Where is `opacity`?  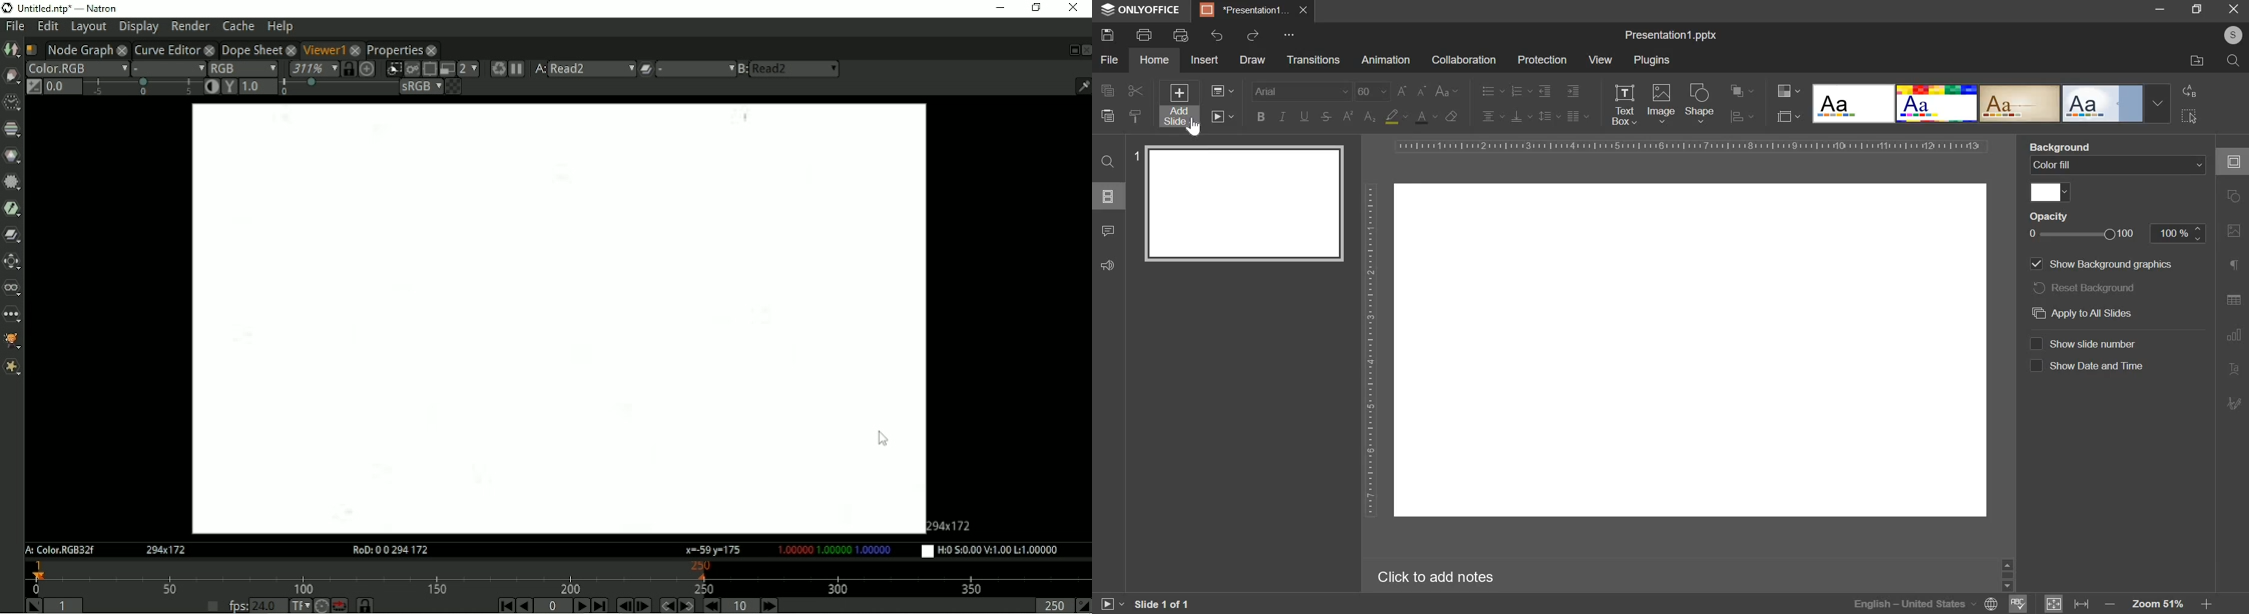 opacity is located at coordinates (2055, 217).